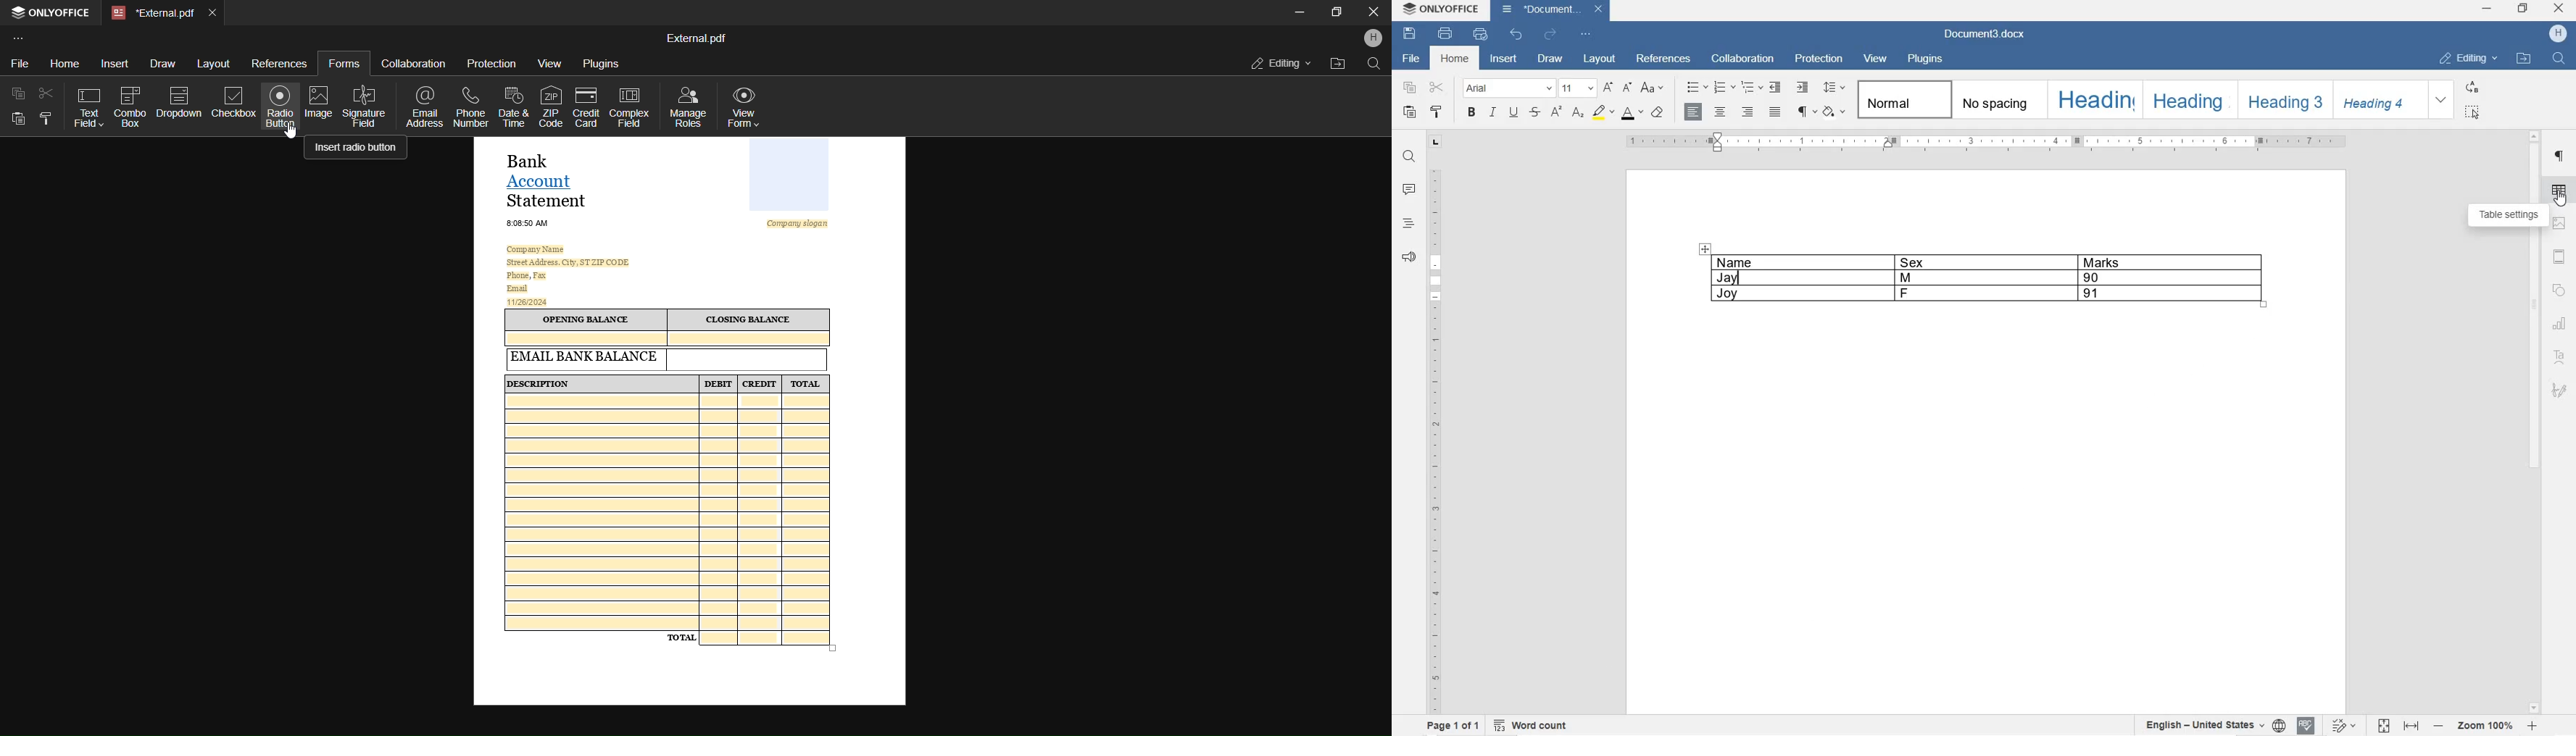  What do you see at coordinates (356, 149) in the screenshot?
I see `cursor description` at bounding box center [356, 149].